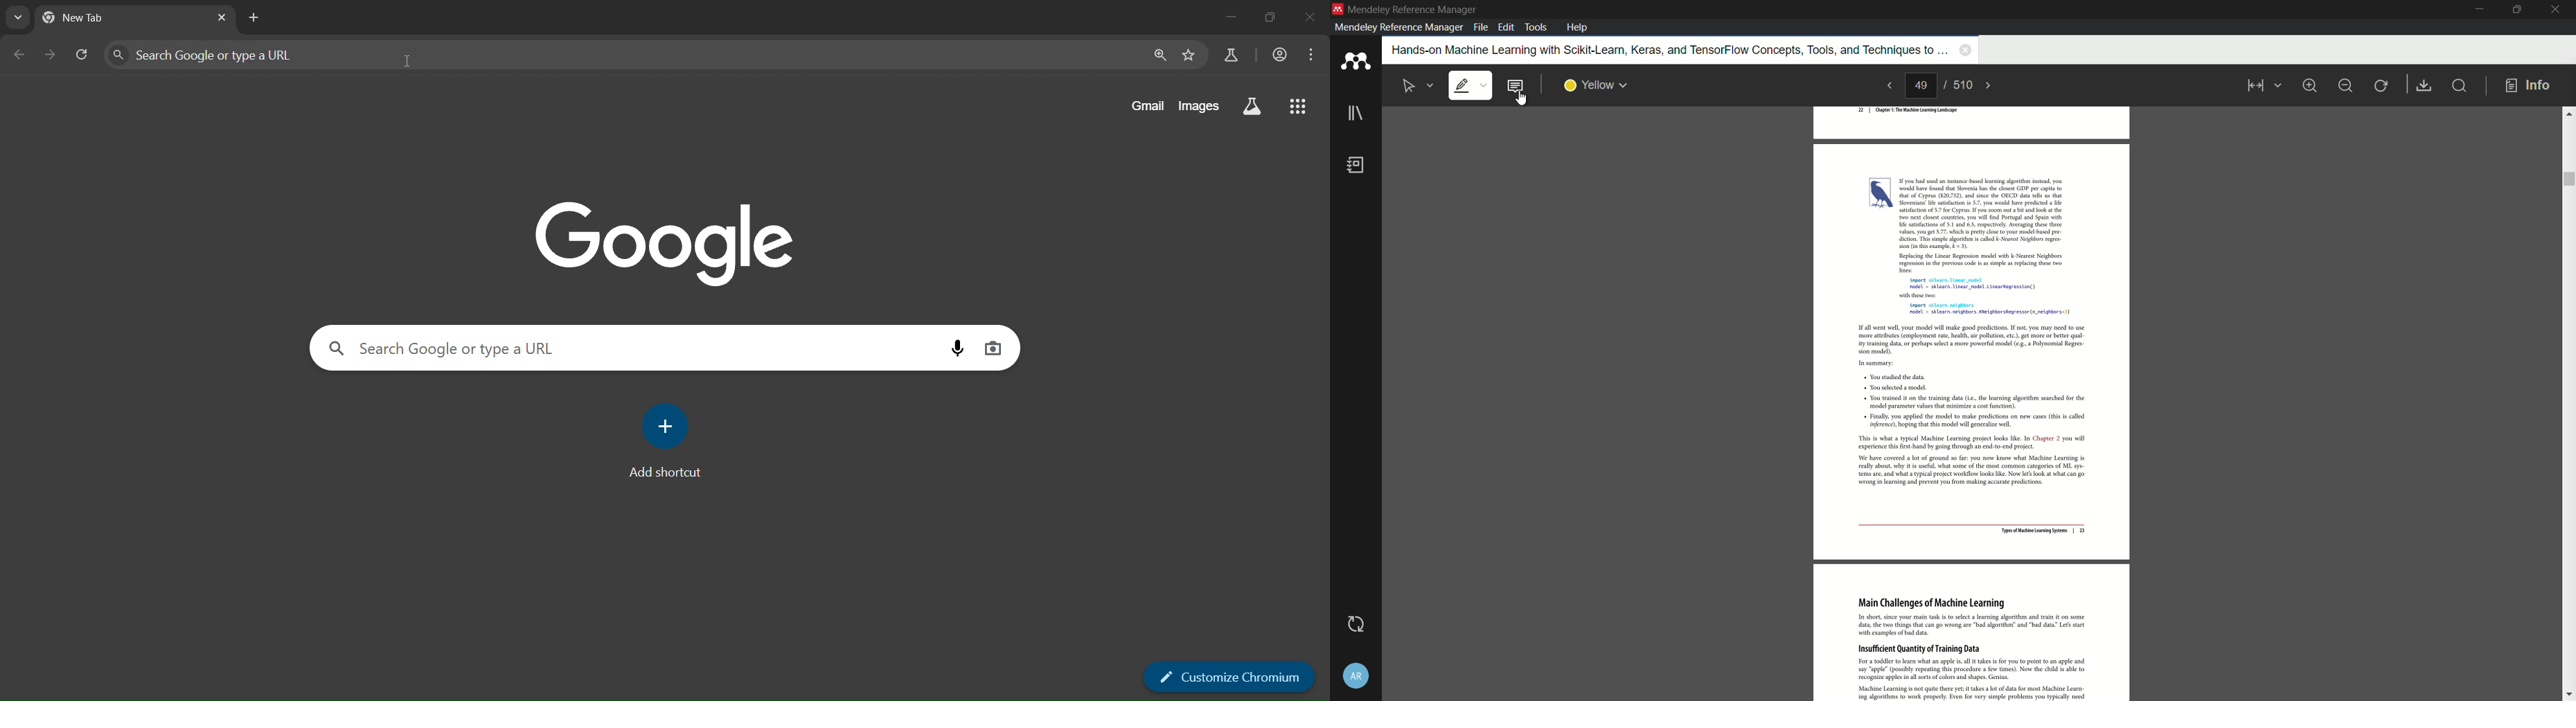  What do you see at coordinates (1479, 28) in the screenshot?
I see `file menu` at bounding box center [1479, 28].